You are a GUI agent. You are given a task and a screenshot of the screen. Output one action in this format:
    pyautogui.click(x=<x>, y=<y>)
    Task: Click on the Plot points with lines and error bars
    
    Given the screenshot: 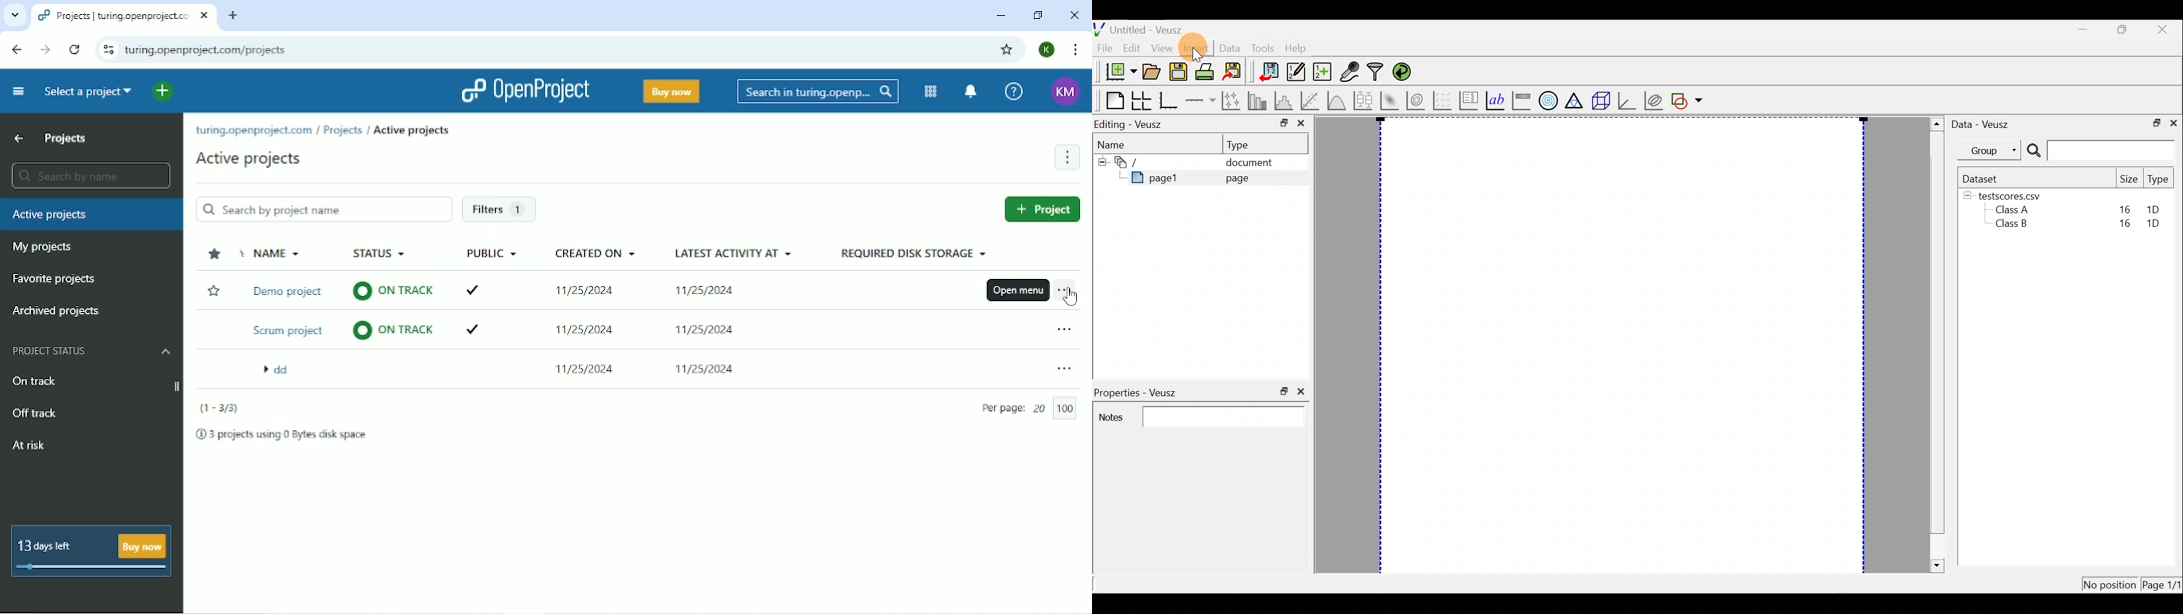 What is the action you would take?
    pyautogui.click(x=1231, y=101)
    